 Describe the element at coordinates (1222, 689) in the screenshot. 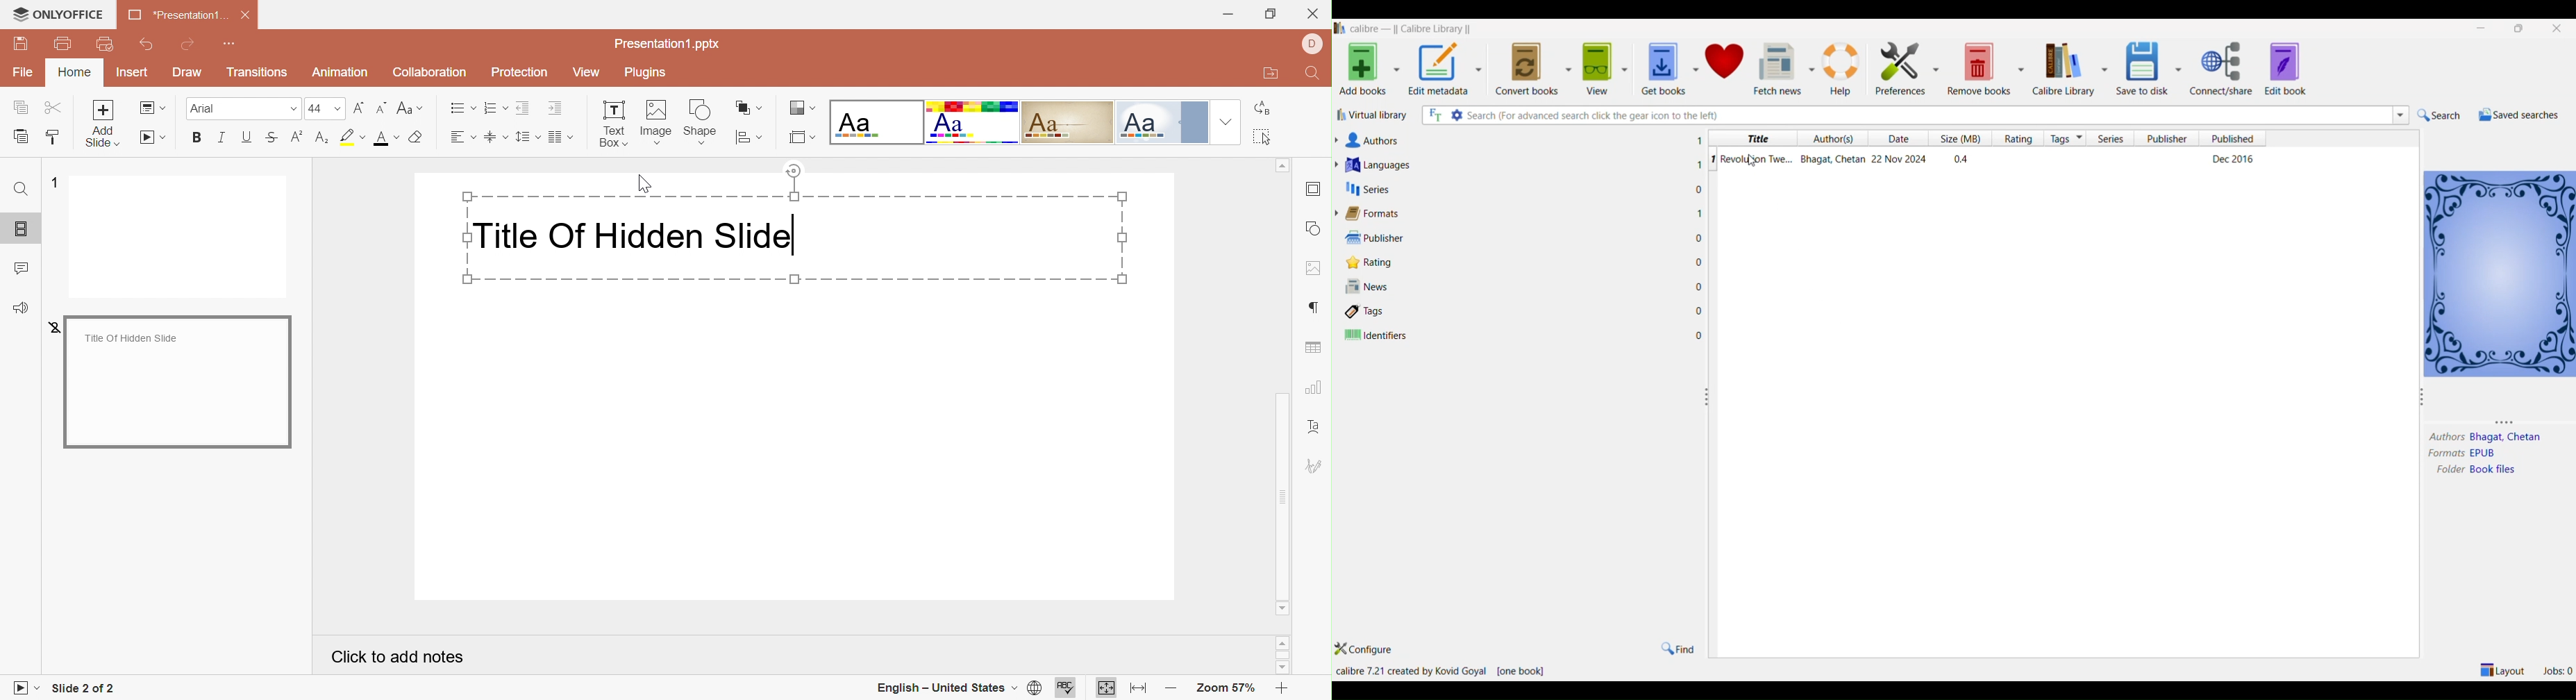

I see `Zoom 57%` at that location.